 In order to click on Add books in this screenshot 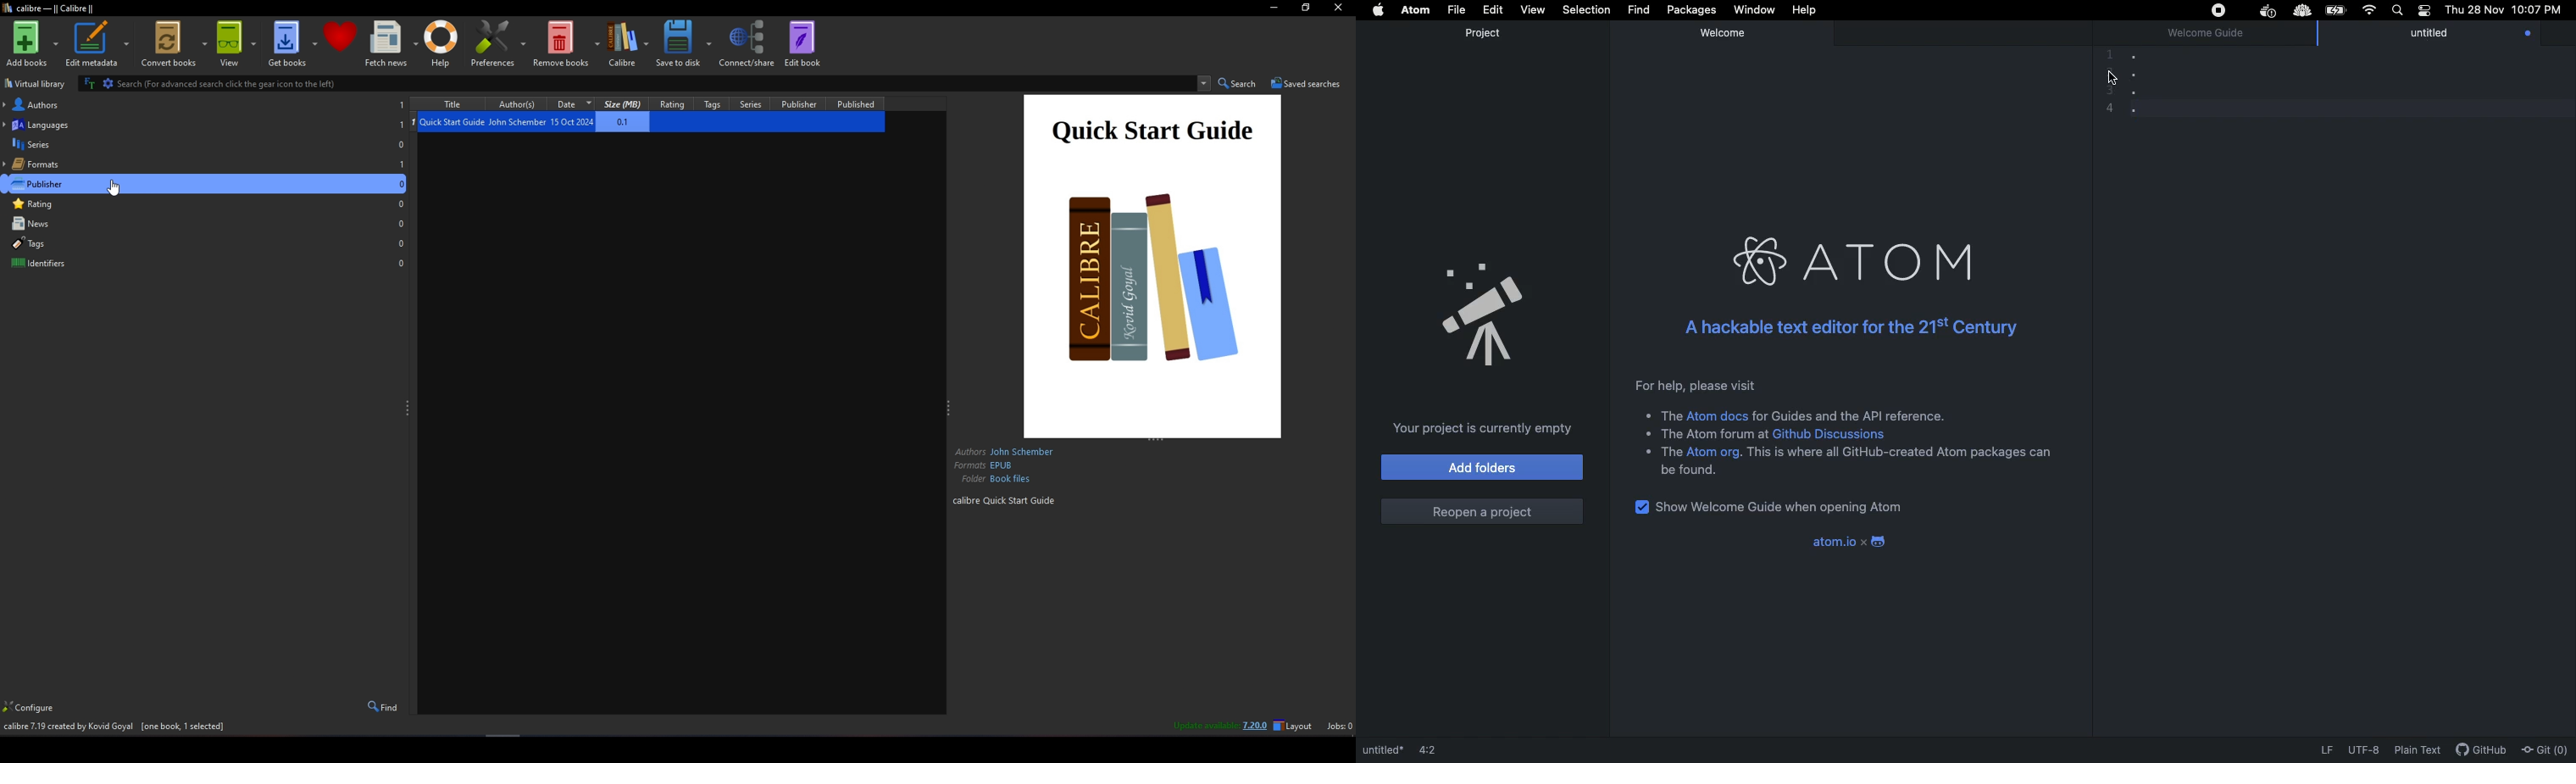, I will do `click(32, 44)`.